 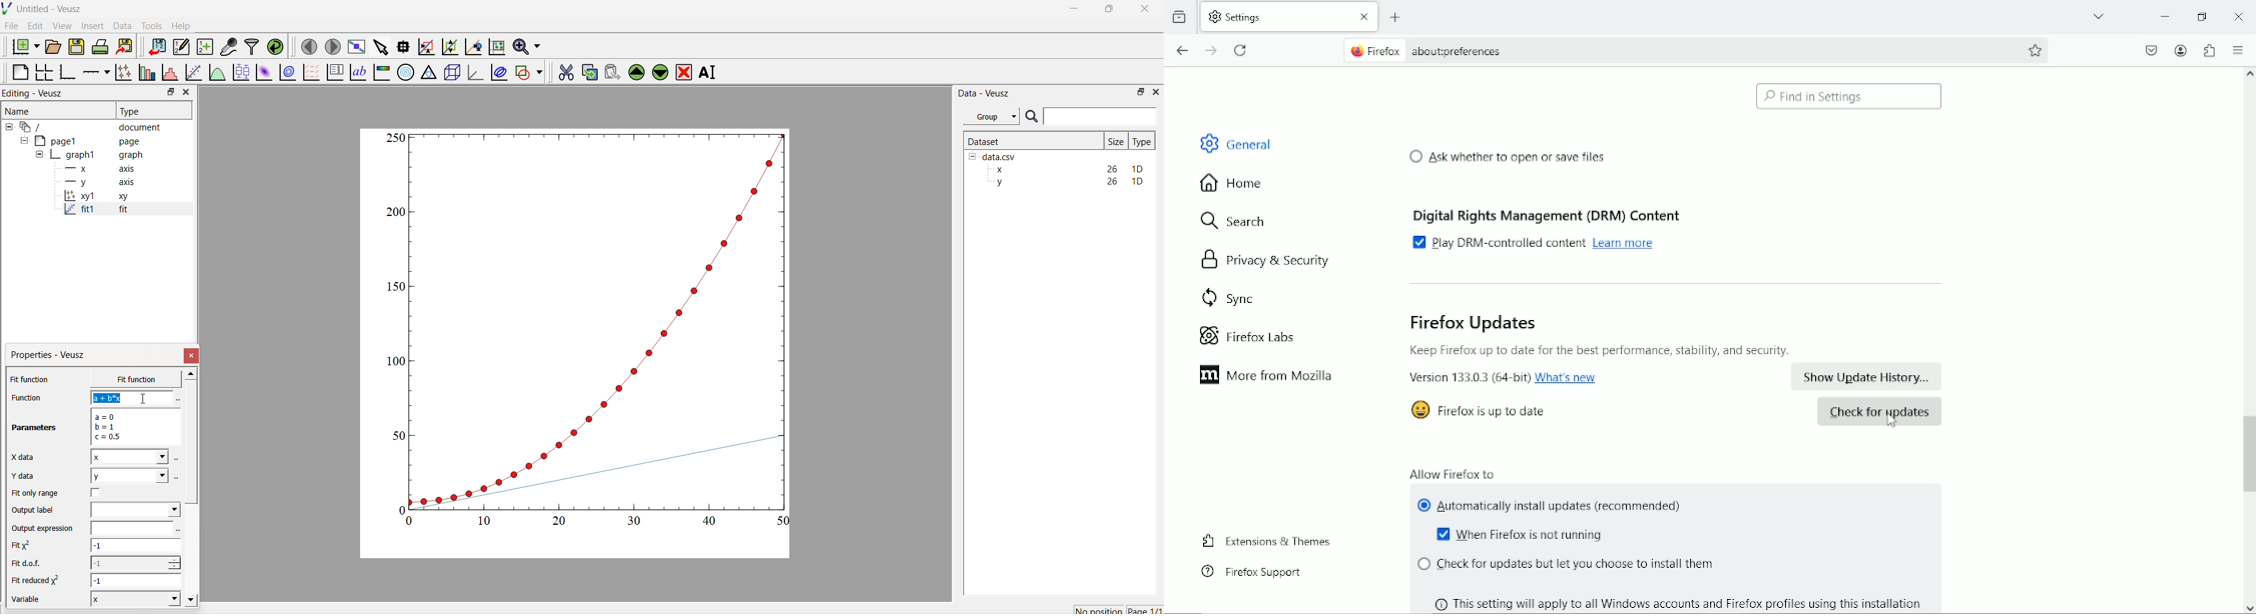 What do you see at coordinates (1261, 261) in the screenshot?
I see `privacy & security` at bounding box center [1261, 261].